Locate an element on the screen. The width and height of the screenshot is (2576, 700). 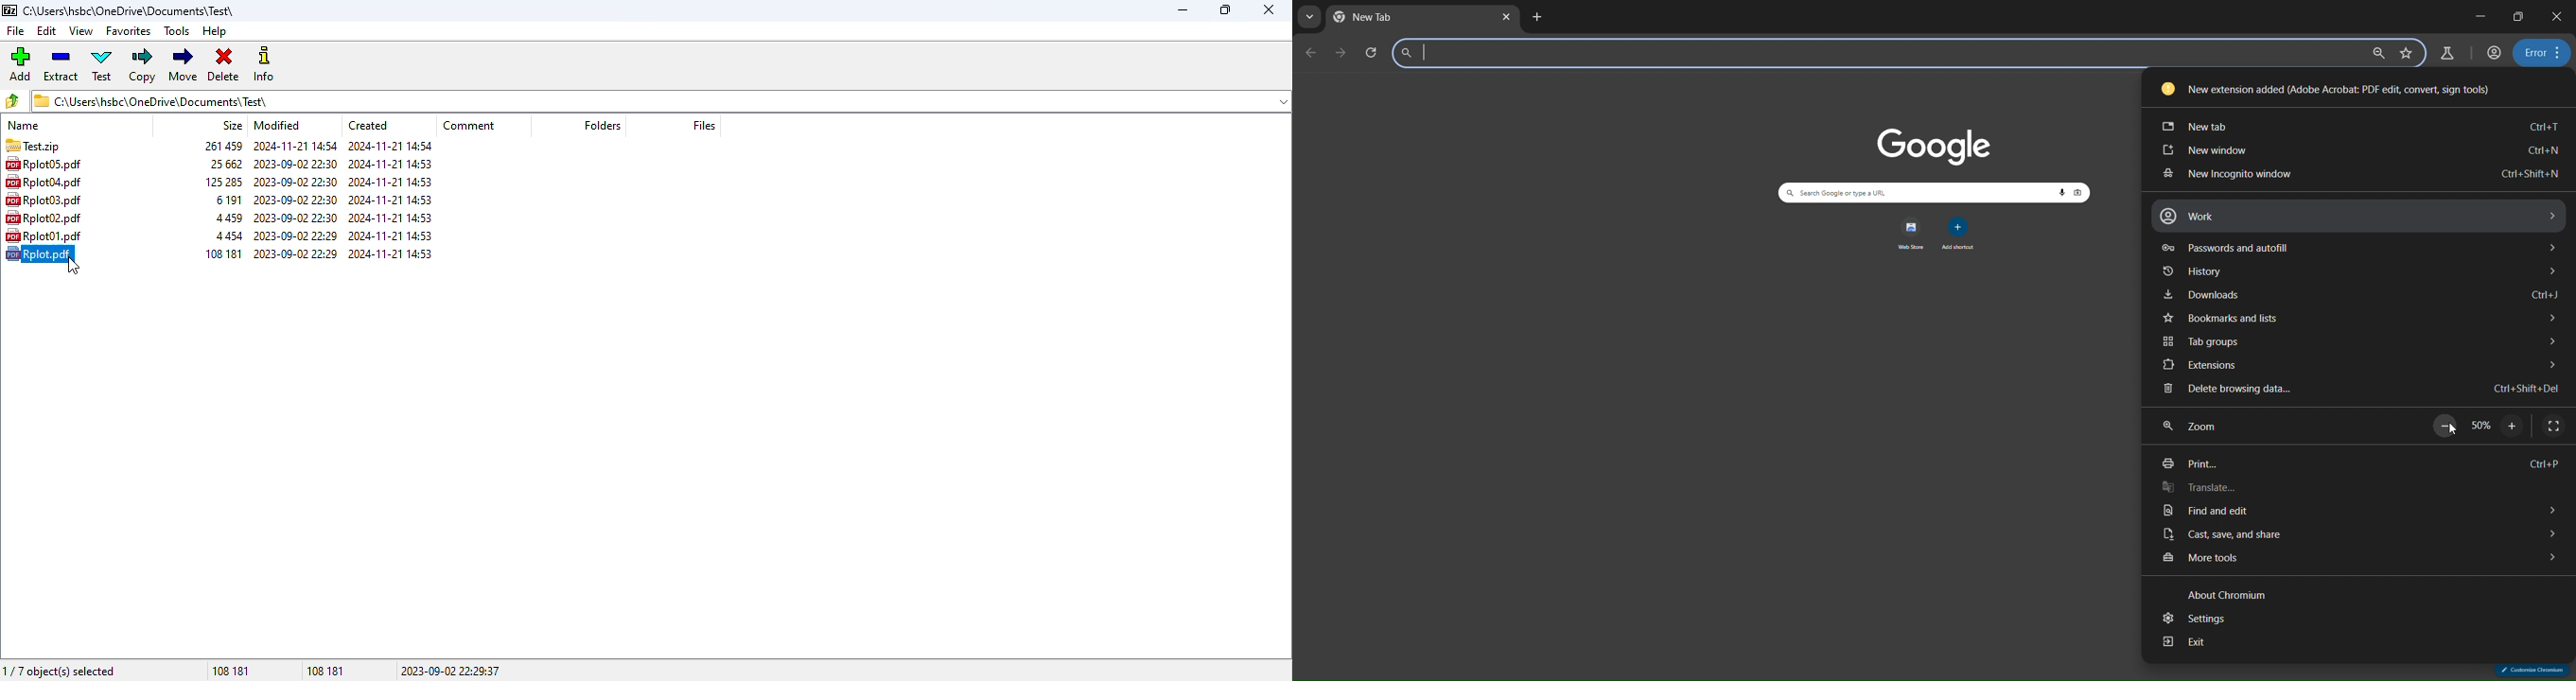
go back one page is located at coordinates (1312, 53).